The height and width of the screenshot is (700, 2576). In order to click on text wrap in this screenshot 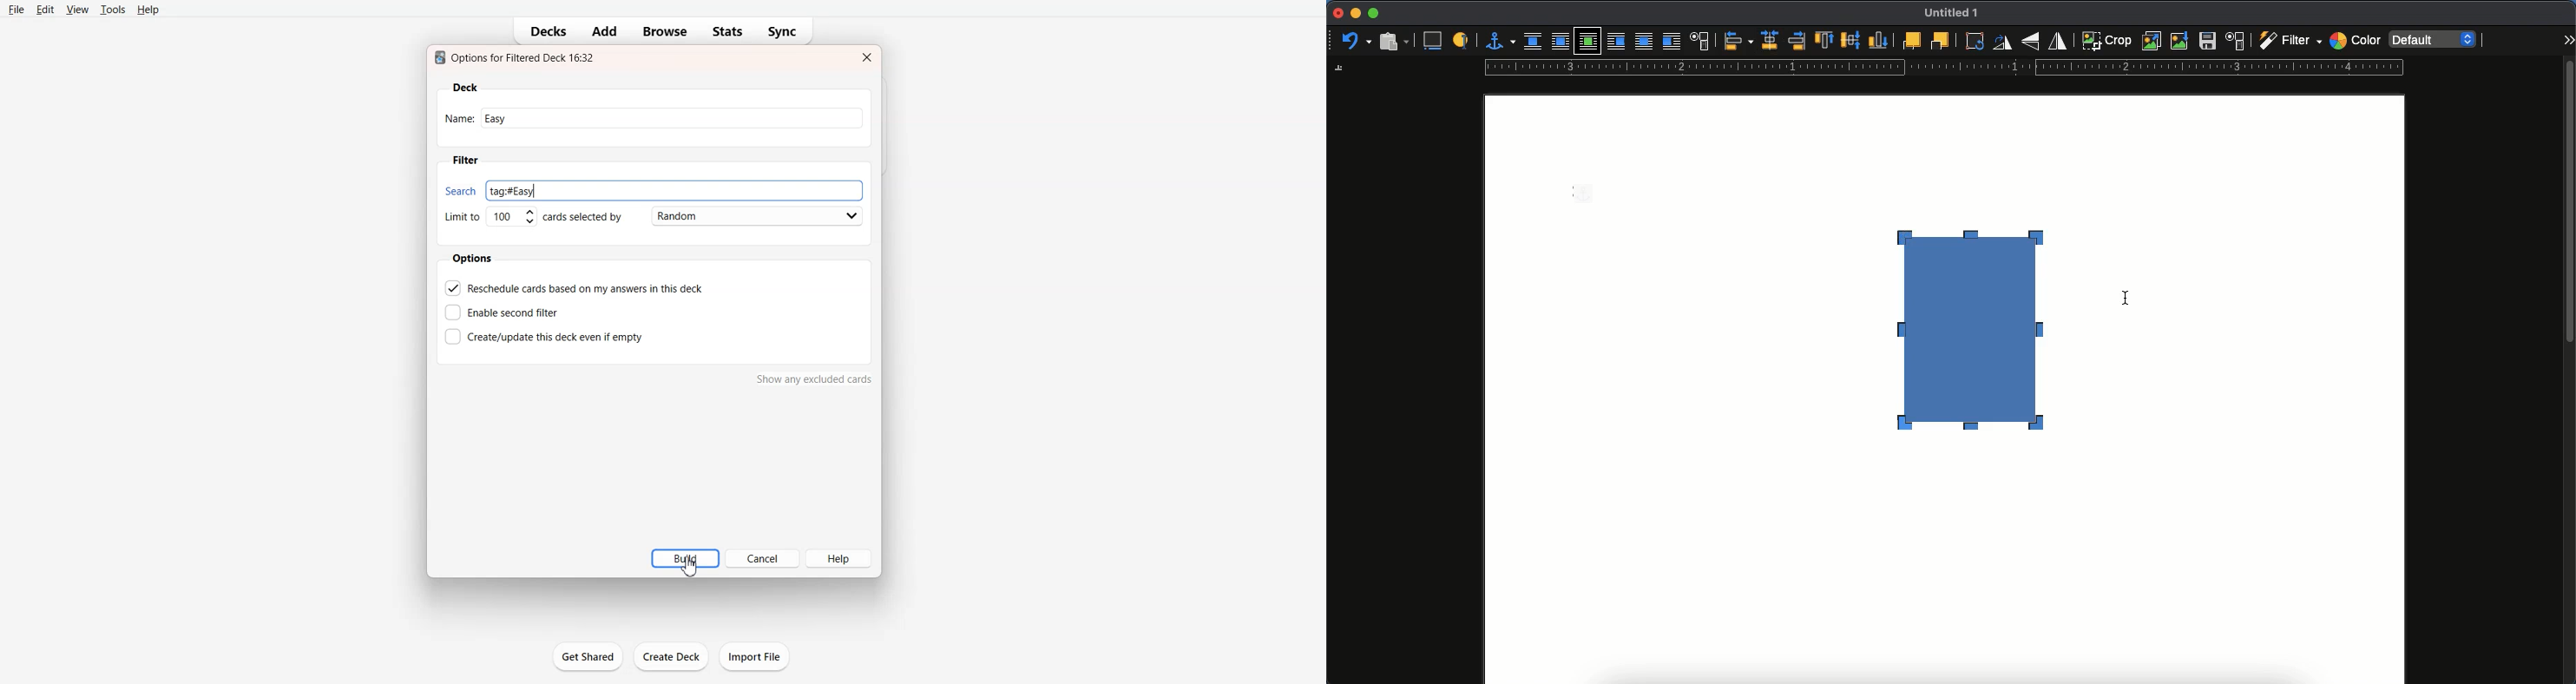, I will do `click(1700, 43)`.